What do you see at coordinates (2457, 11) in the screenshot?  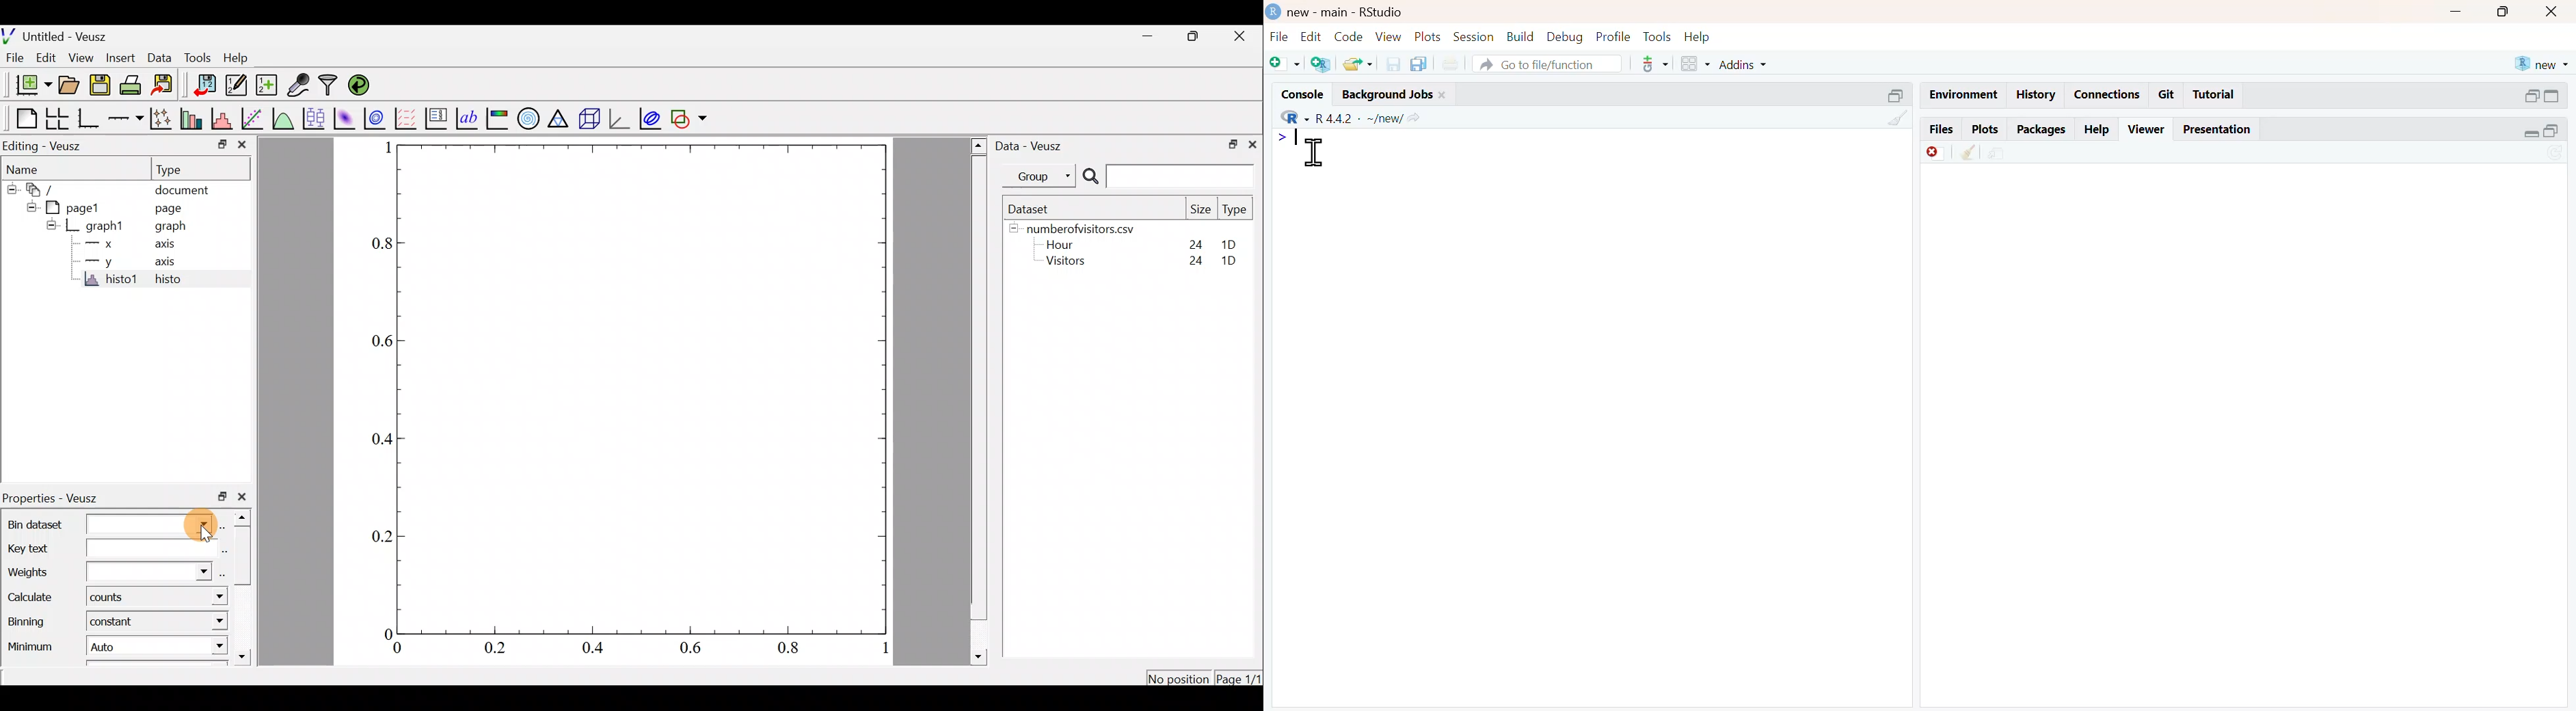 I see `minimize` at bounding box center [2457, 11].